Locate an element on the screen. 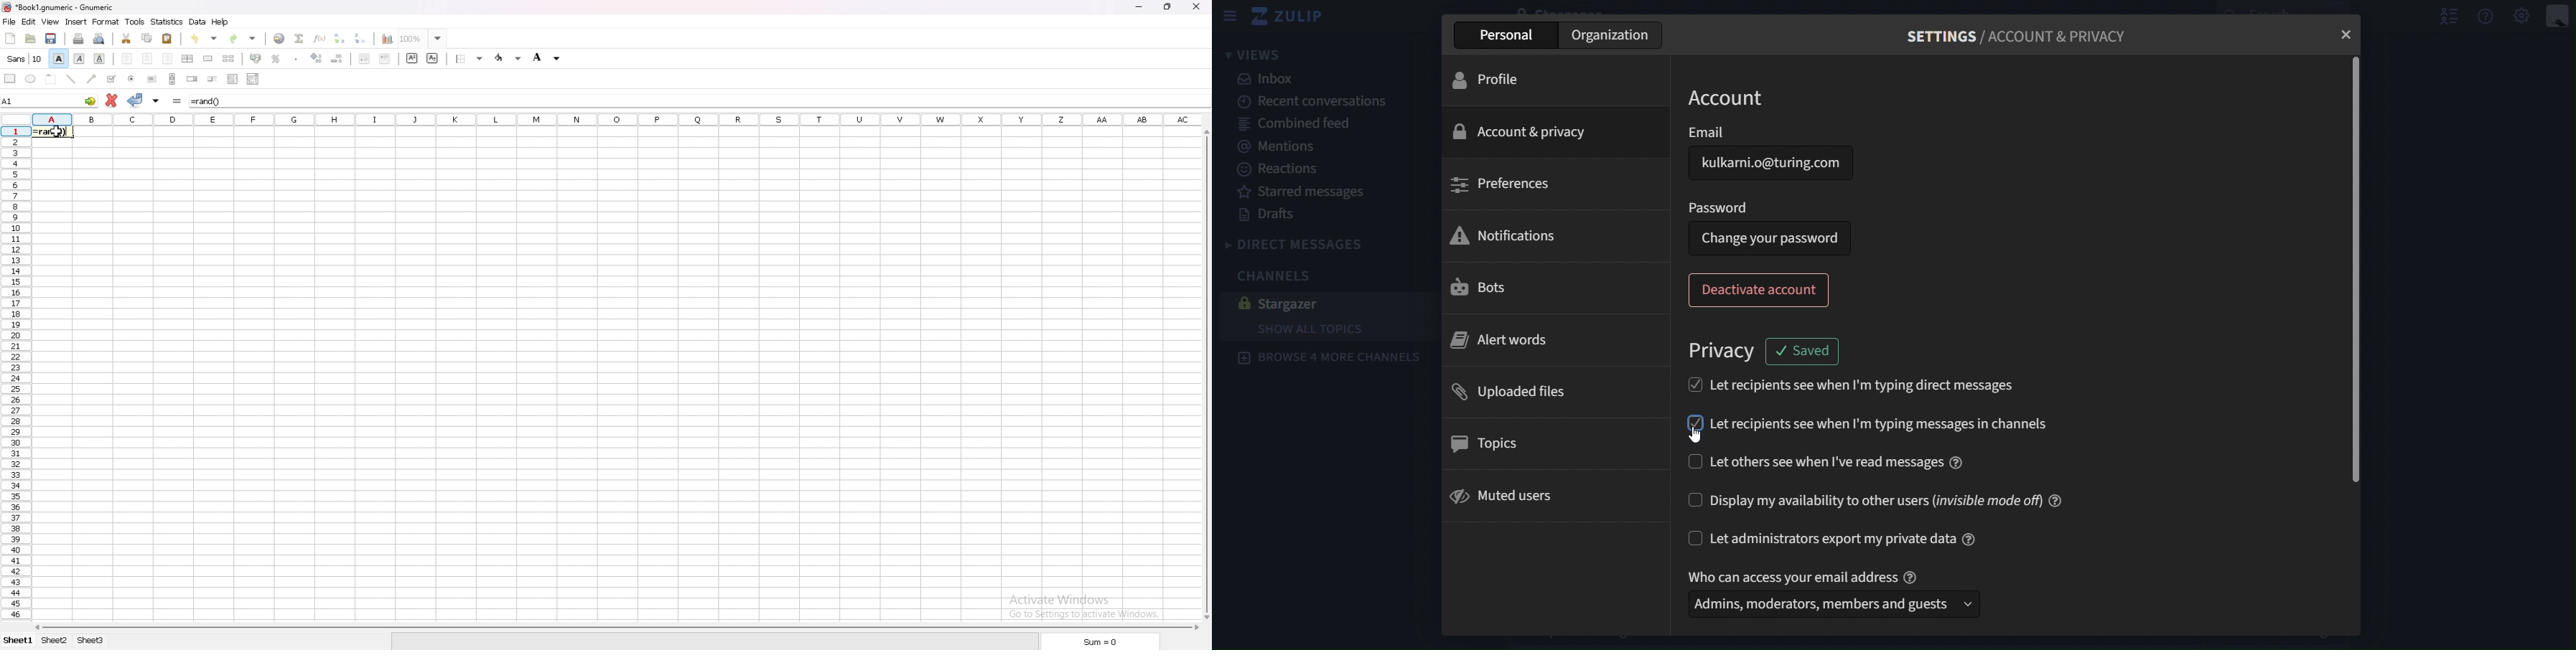 The image size is (2576, 672). formula is located at coordinates (51, 132).